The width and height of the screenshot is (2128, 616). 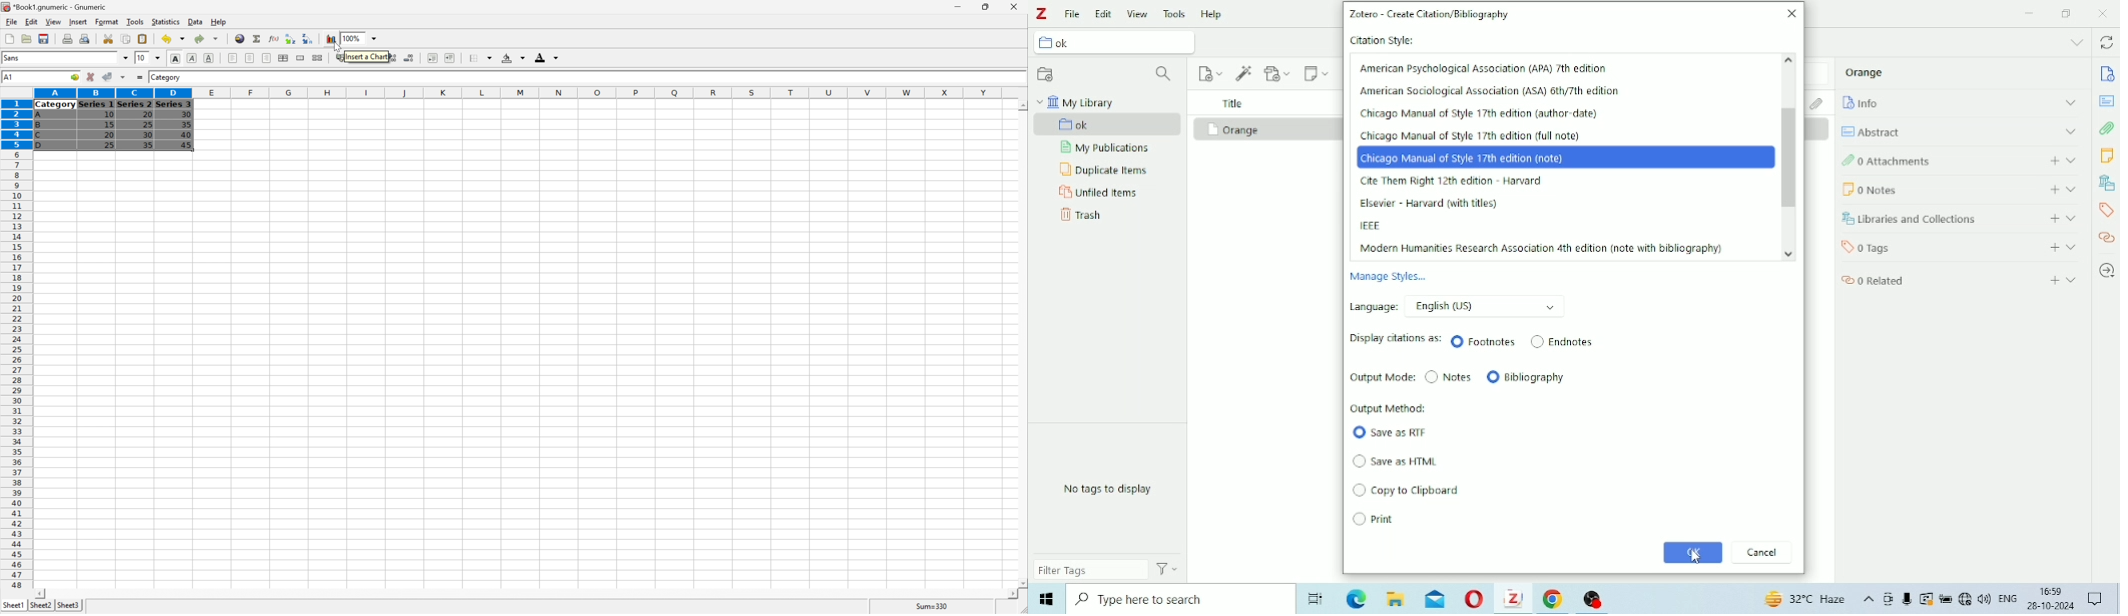 What do you see at coordinates (174, 104) in the screenshot?
I see `Series 3` at bounding box center [174, 104].